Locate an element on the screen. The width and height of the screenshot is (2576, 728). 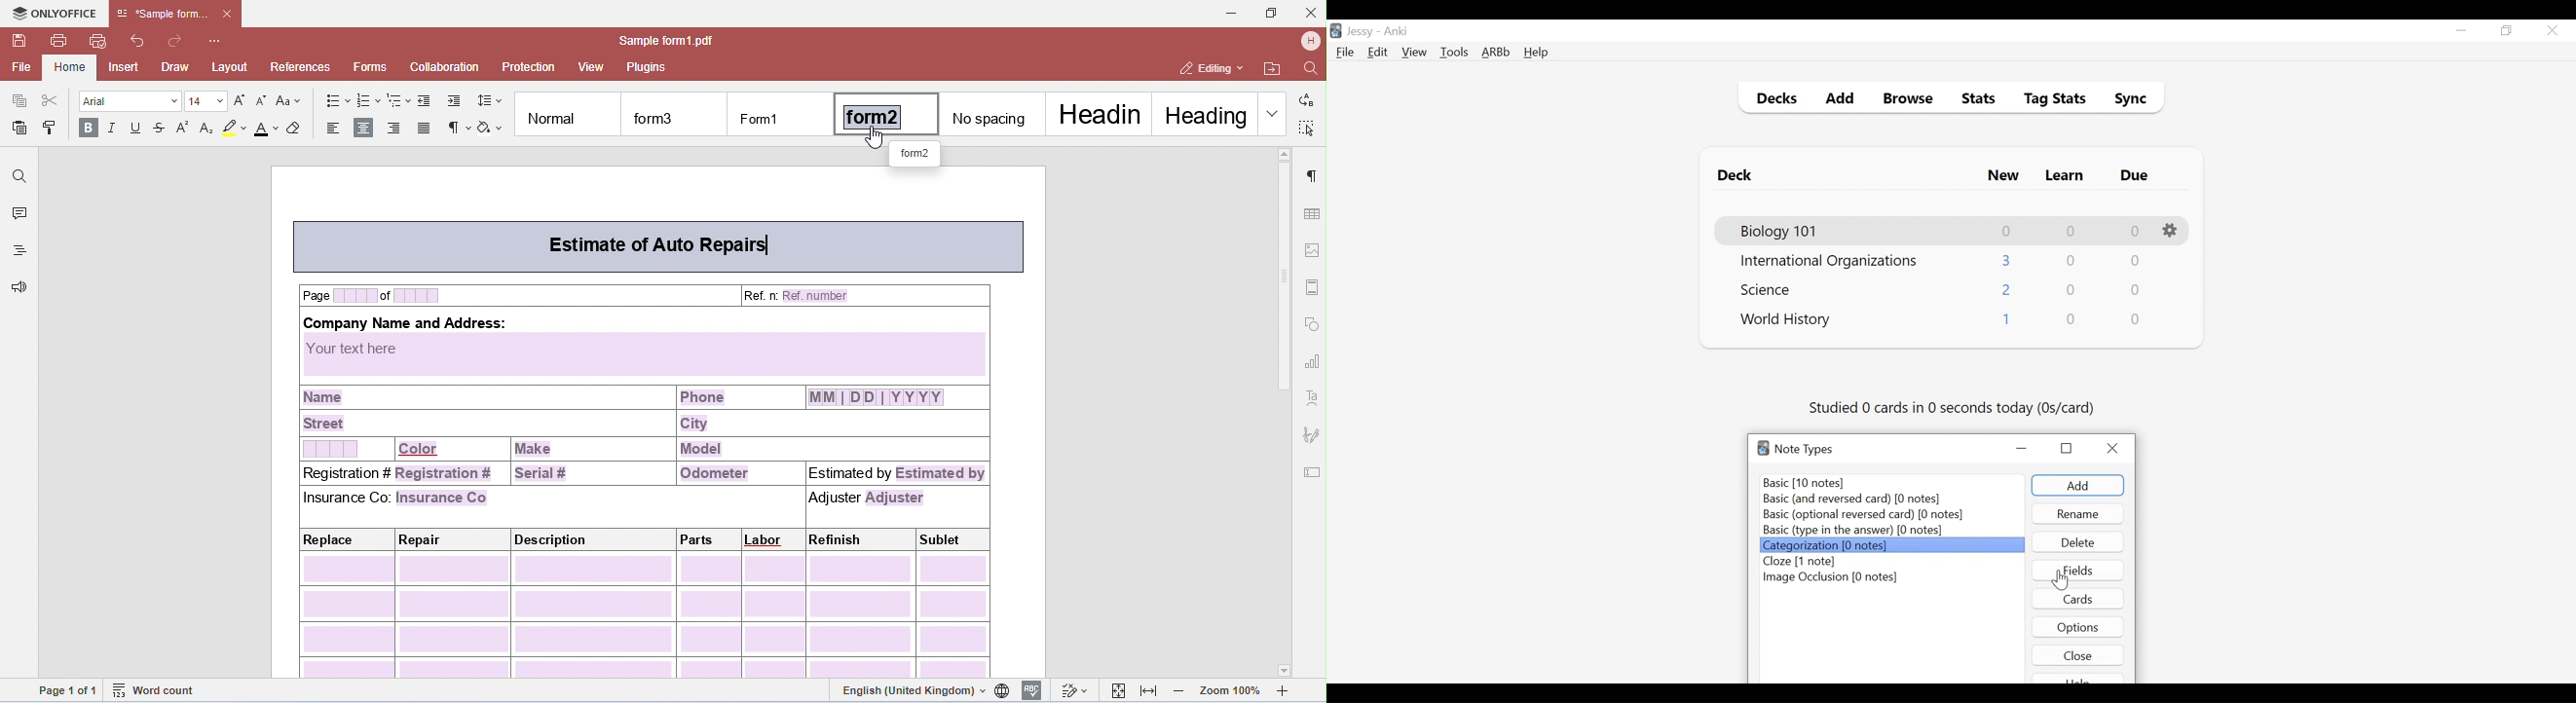
Add is located at coordinates (1841, 100).